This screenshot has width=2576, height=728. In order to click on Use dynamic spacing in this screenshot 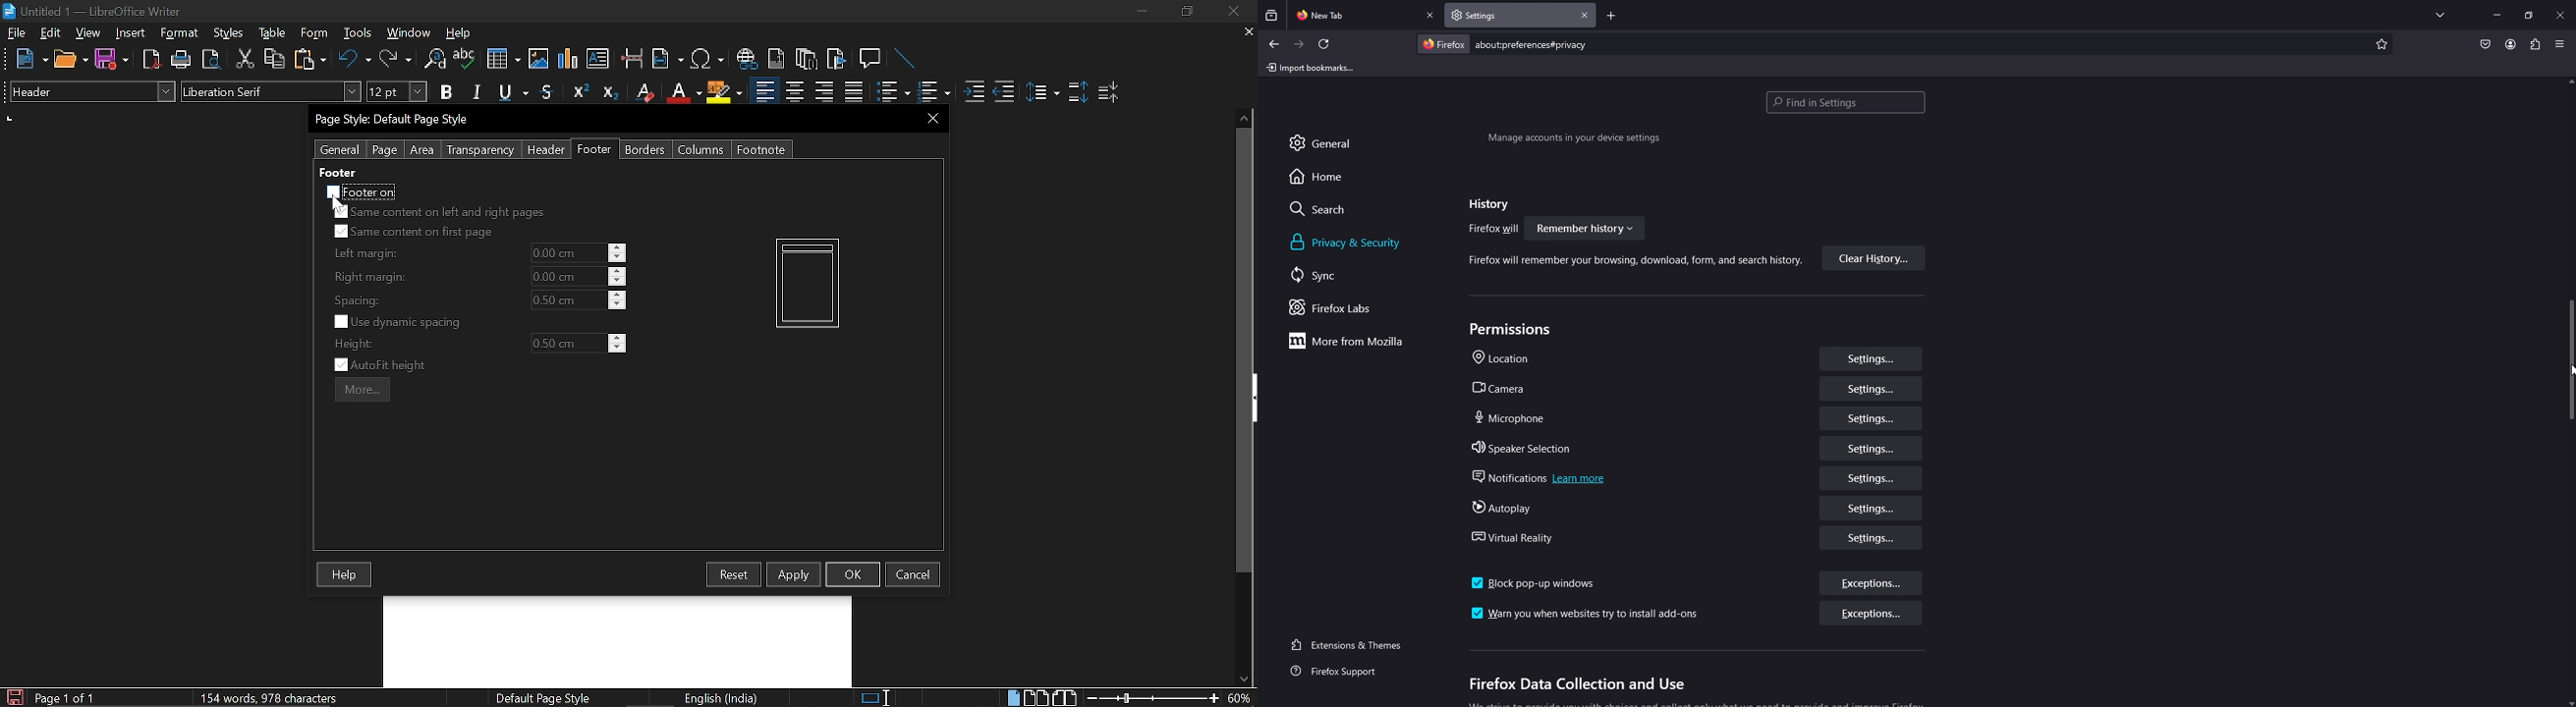, I will do `click(401, 322)`.